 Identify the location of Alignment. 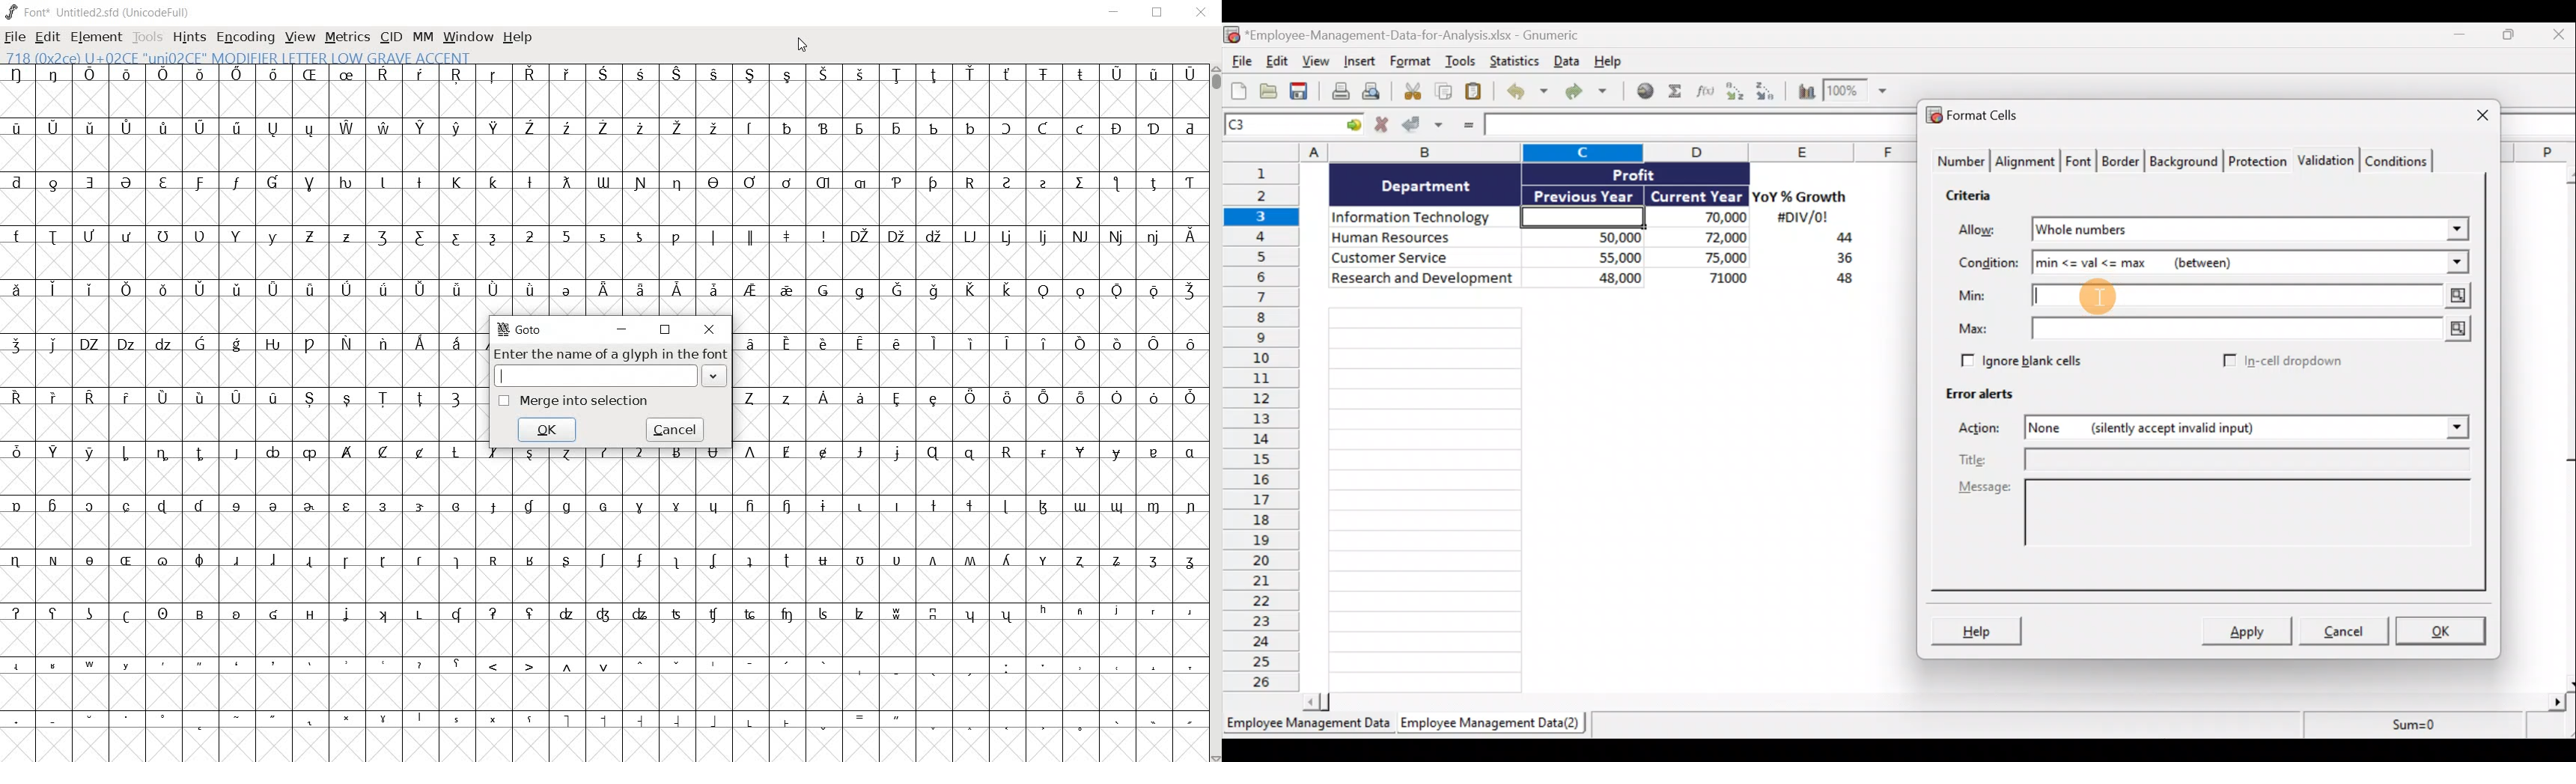
(2027, 162).